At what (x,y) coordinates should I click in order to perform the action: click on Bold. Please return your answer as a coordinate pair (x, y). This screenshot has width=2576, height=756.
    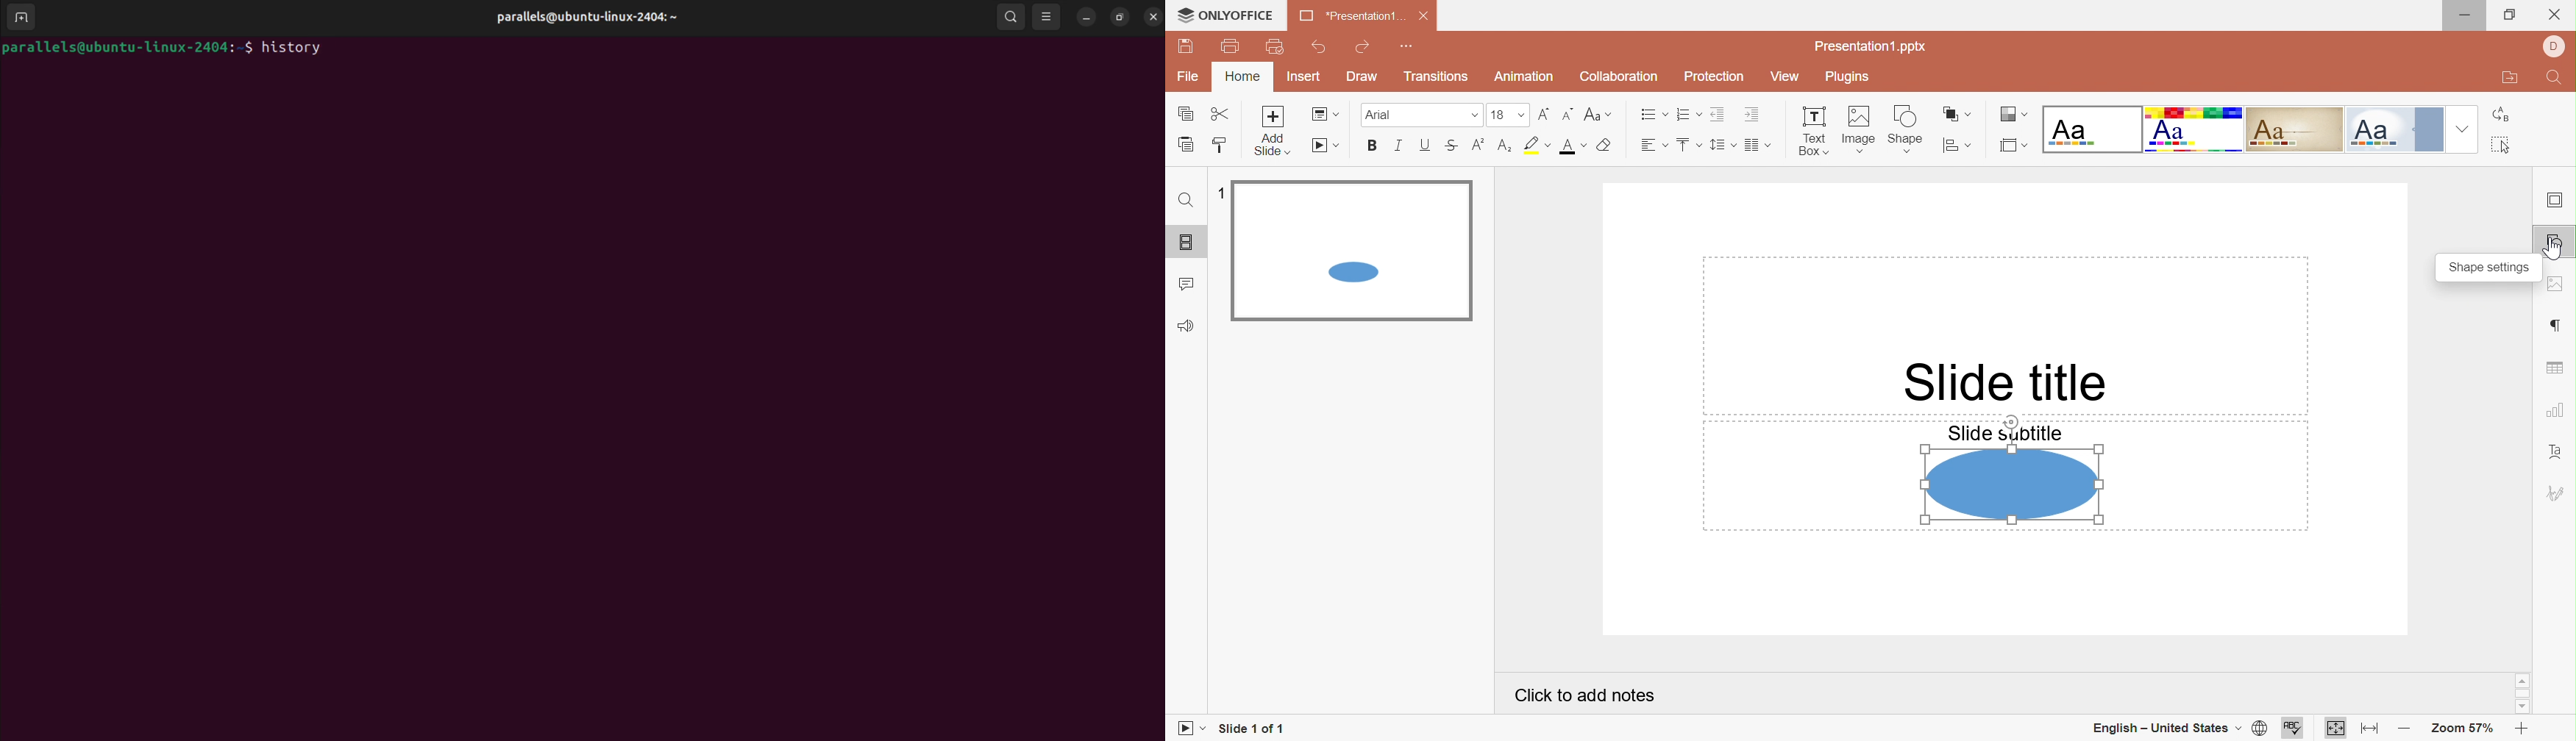
    Looking at the image, I should click on (1374, 146).